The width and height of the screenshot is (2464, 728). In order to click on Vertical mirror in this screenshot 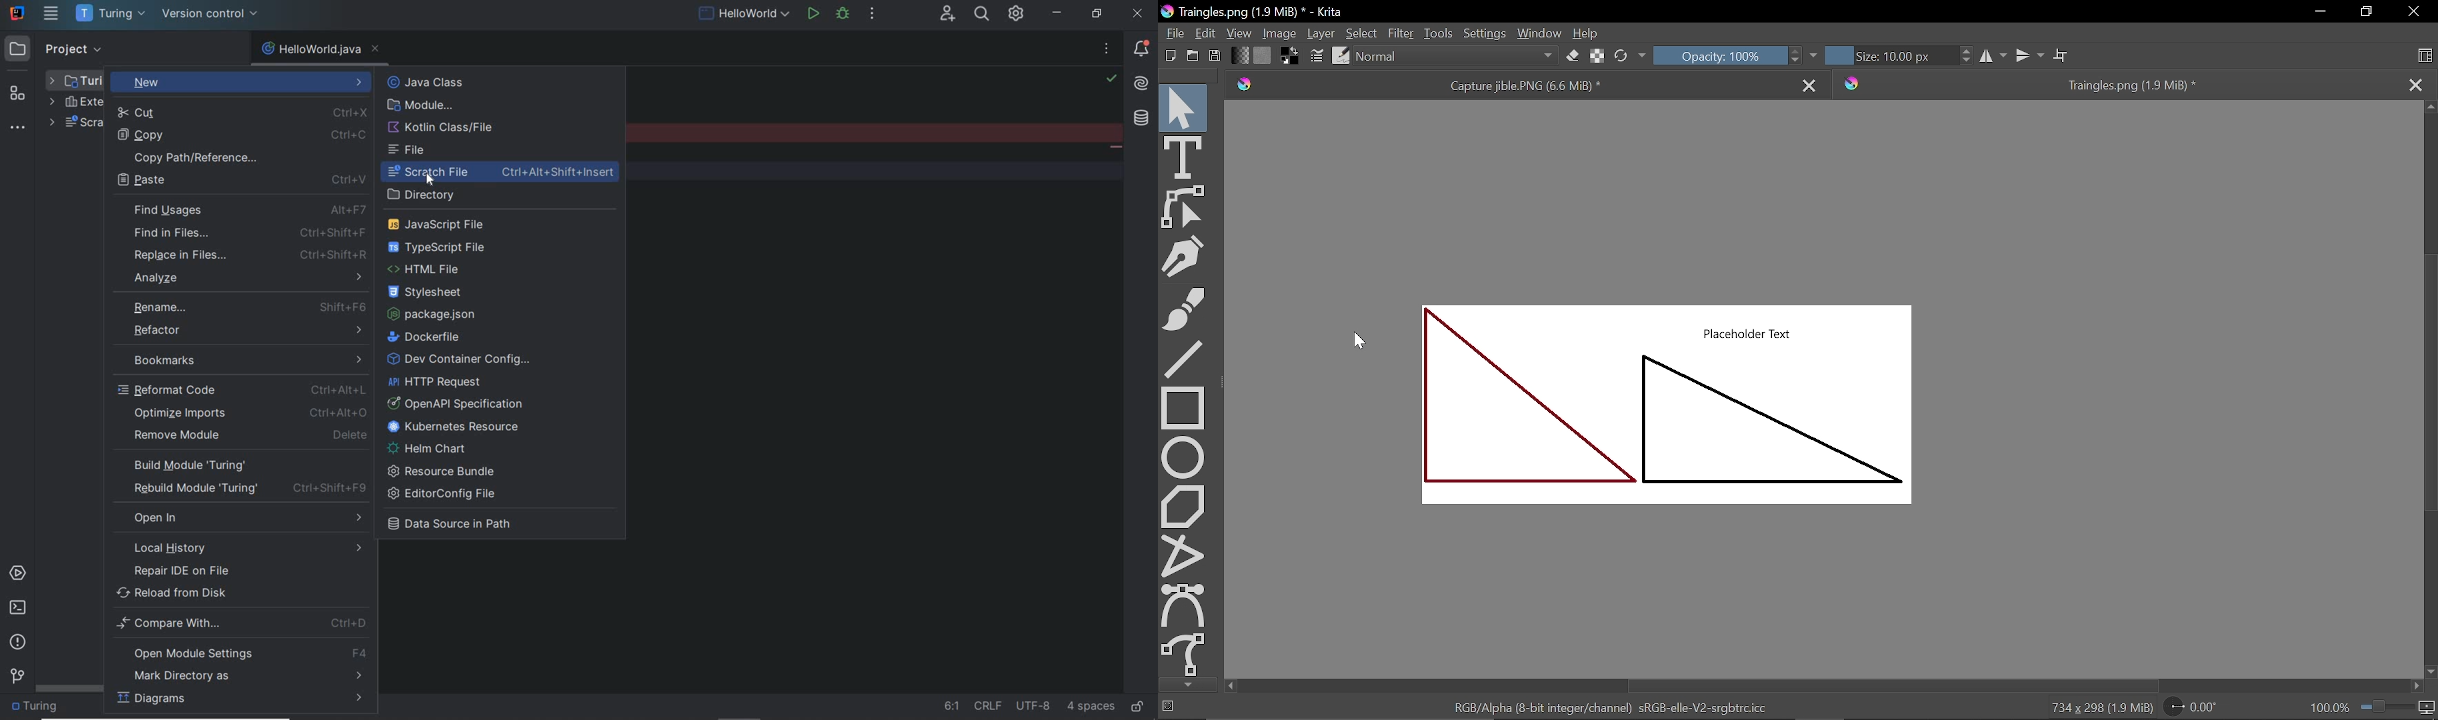, I will do `click(2032, 53)`.